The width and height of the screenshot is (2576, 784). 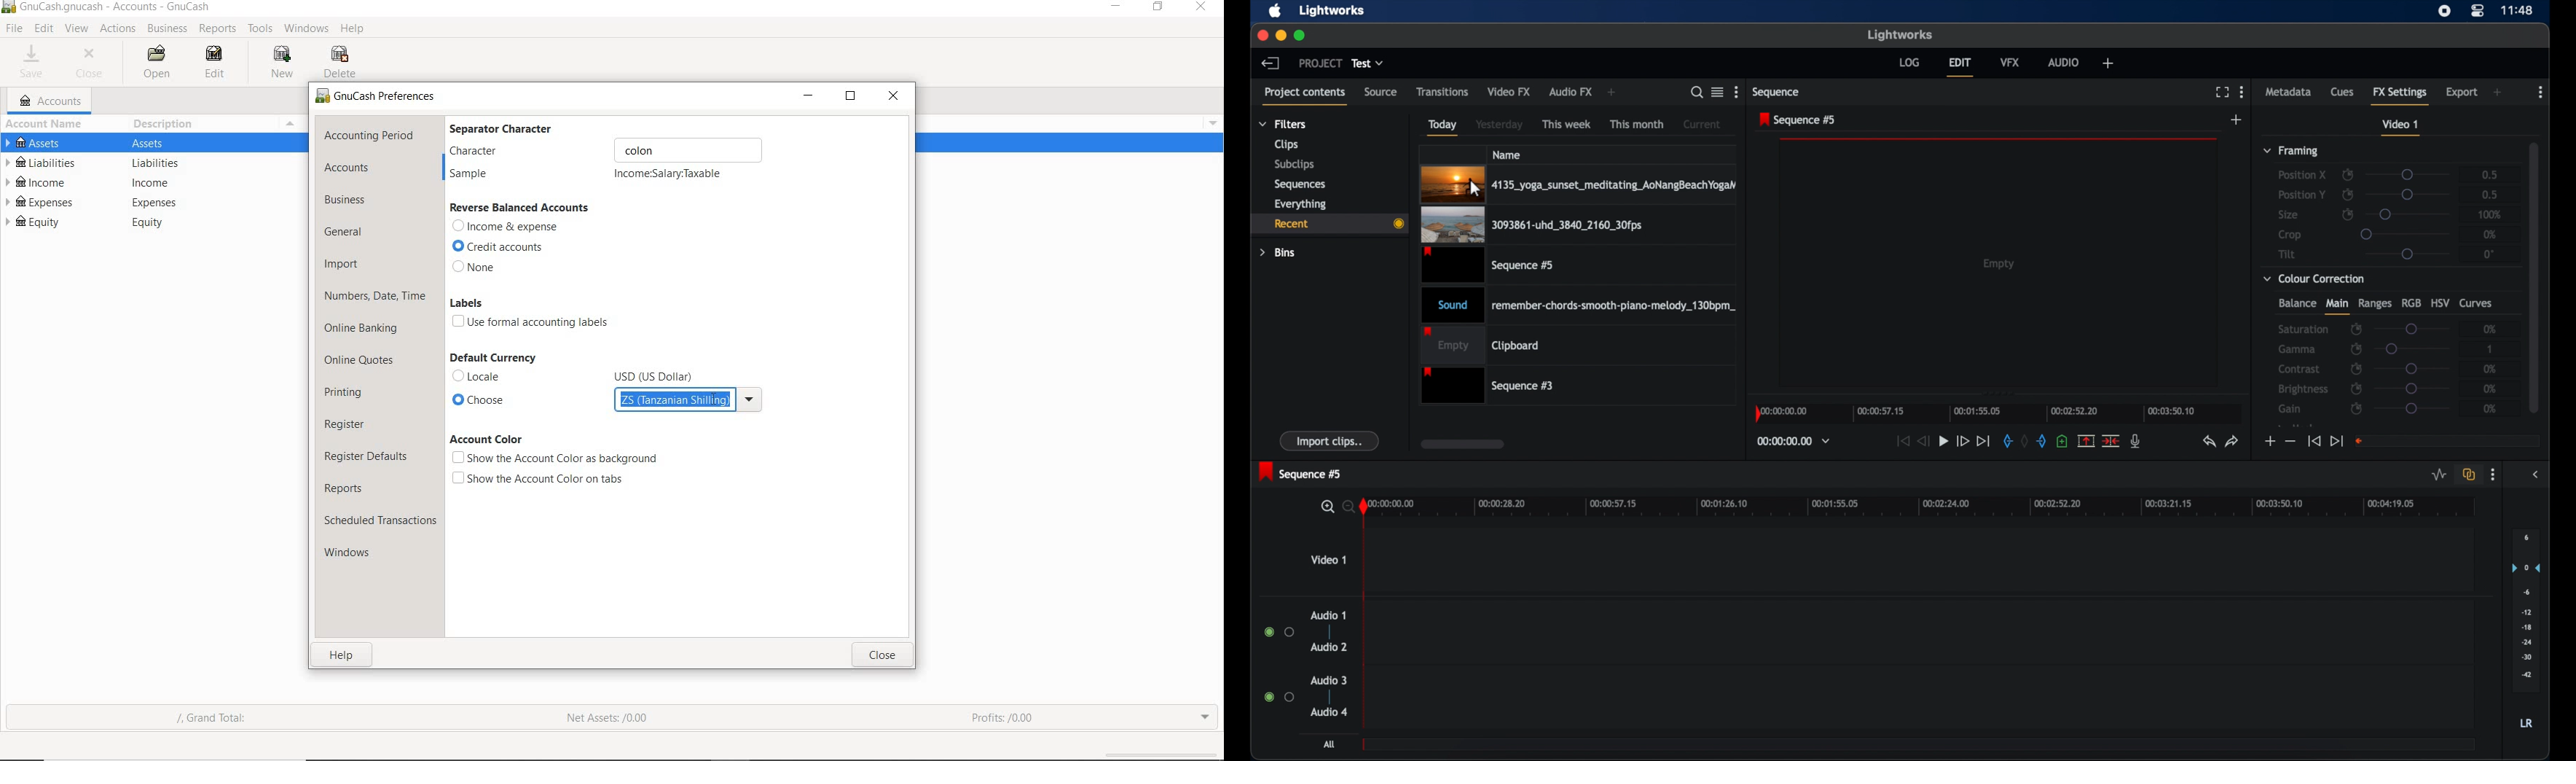 What do you see at coordinates (392, 96) in the screenshot?
I see `` at bounding box center [392, 96].